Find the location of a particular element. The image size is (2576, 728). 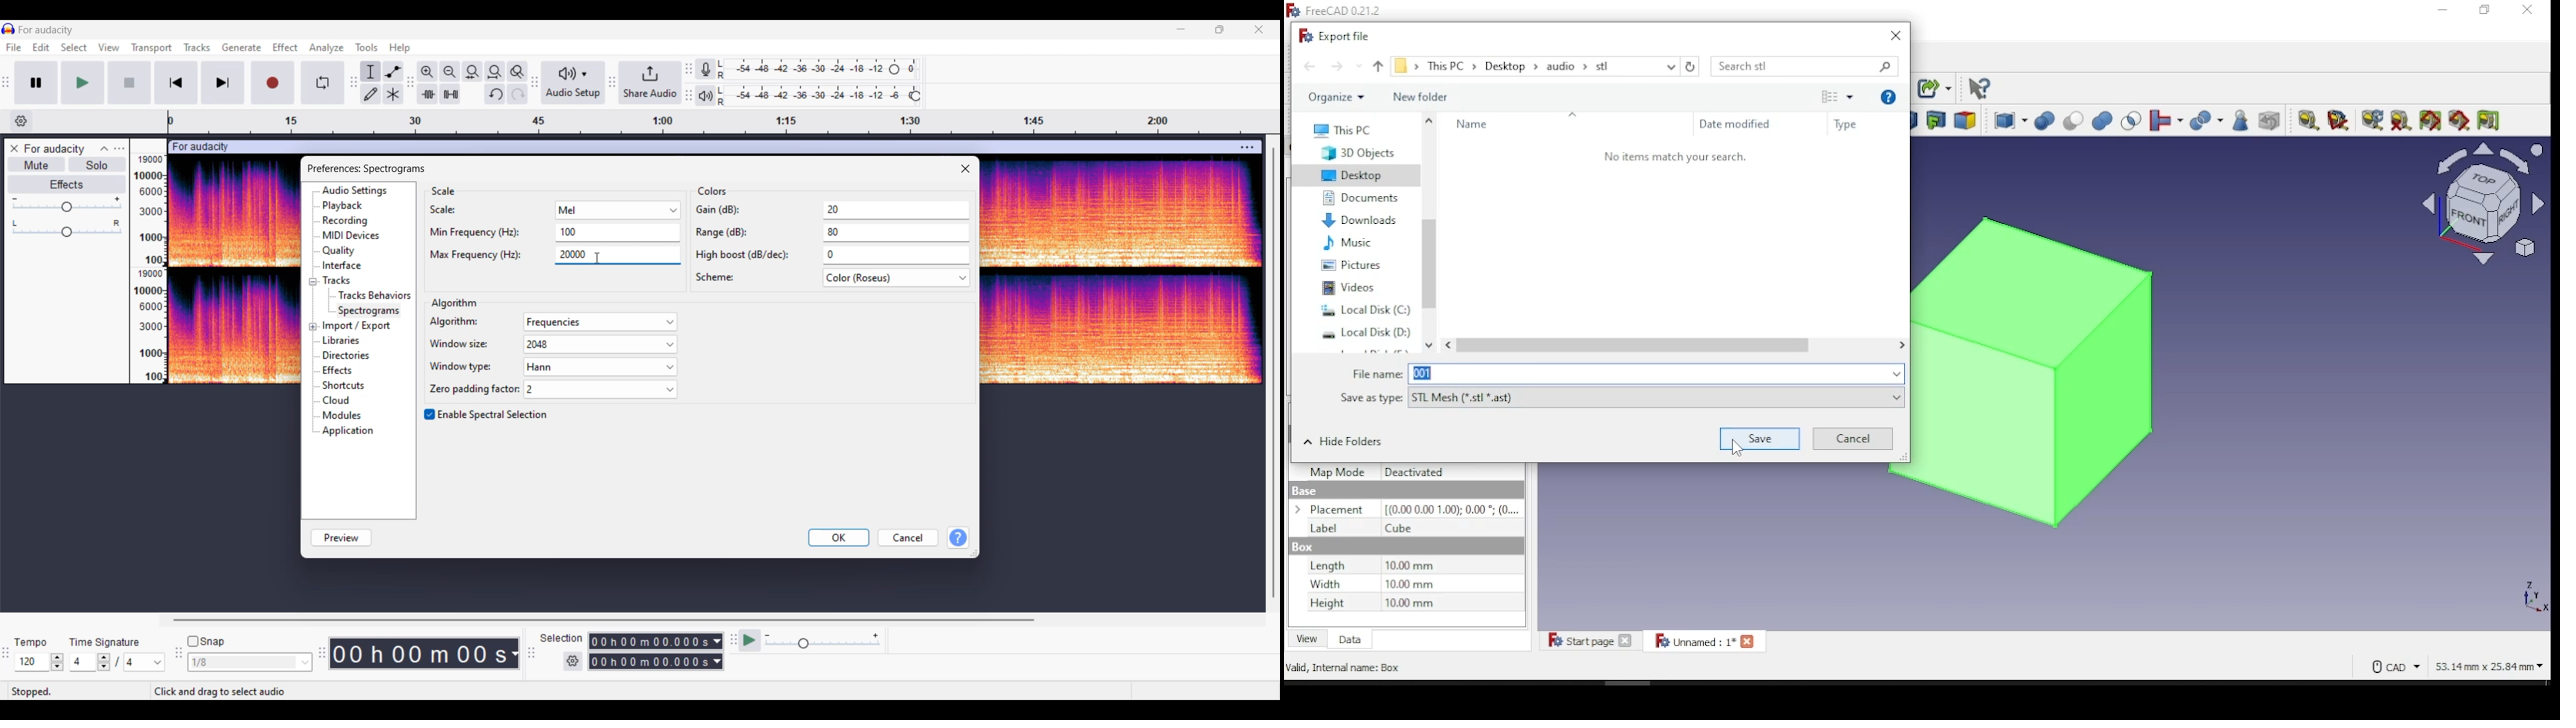

zone padding factor is located at coordinates (549, 389).